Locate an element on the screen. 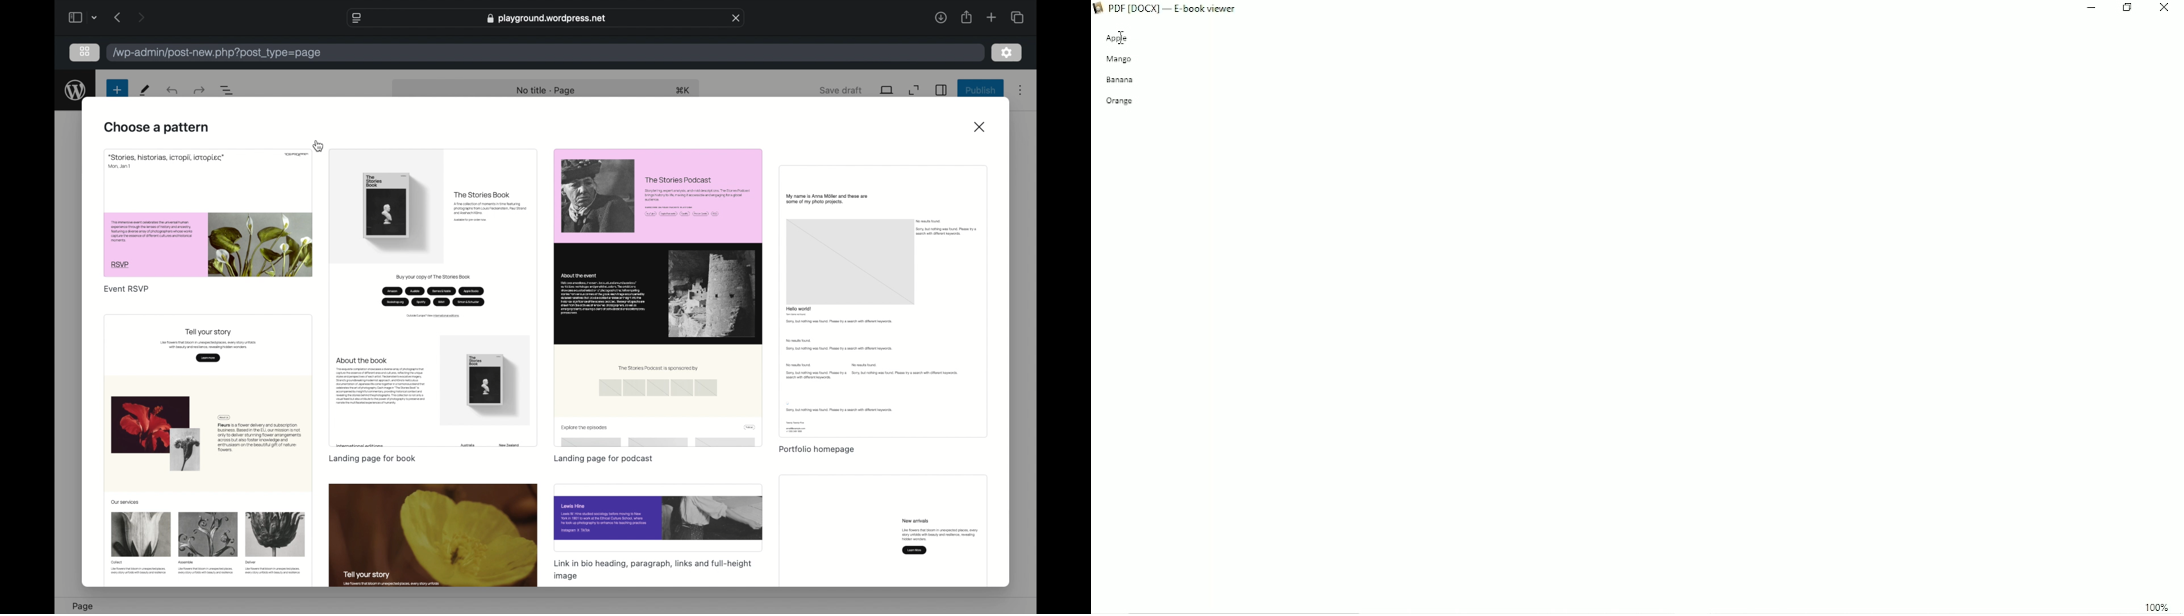 This screenshot has height=616, width=2184. shortcut is located at coordinates (685, 91).